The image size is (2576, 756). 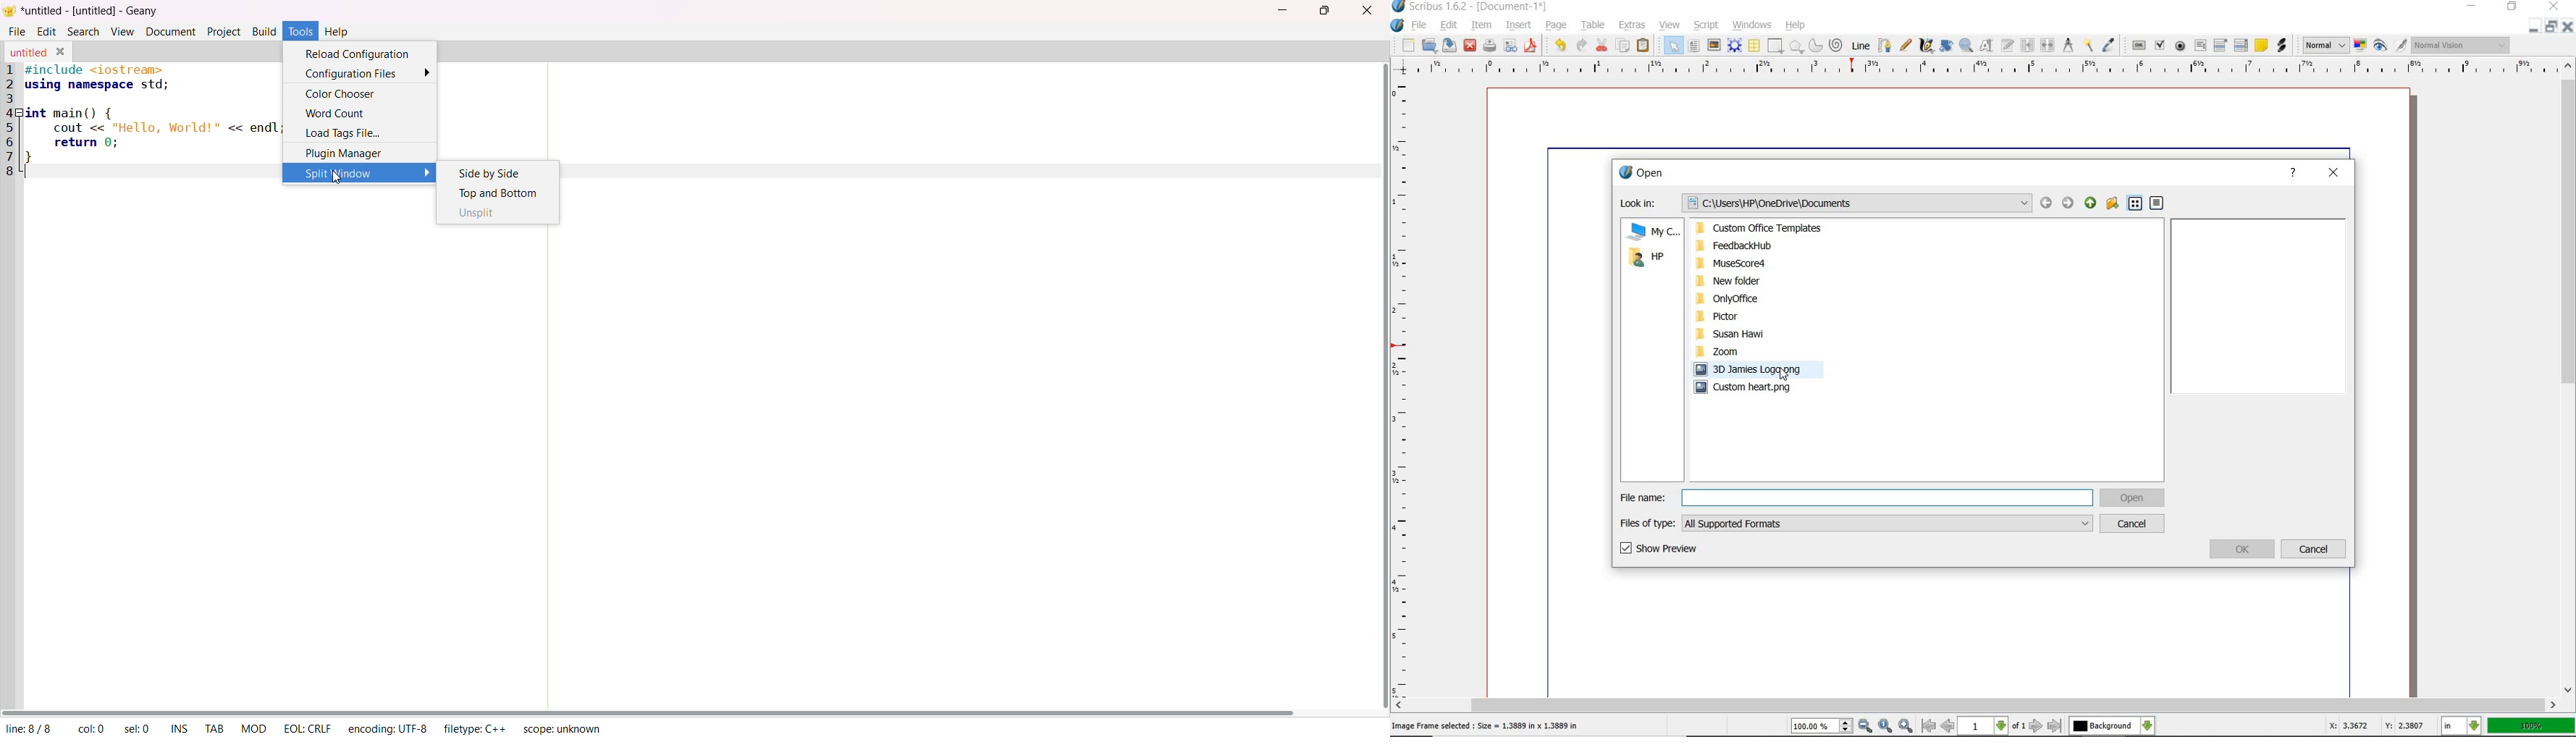 I want to click on Cursor Coordinates, so click(x=2374, y=728).